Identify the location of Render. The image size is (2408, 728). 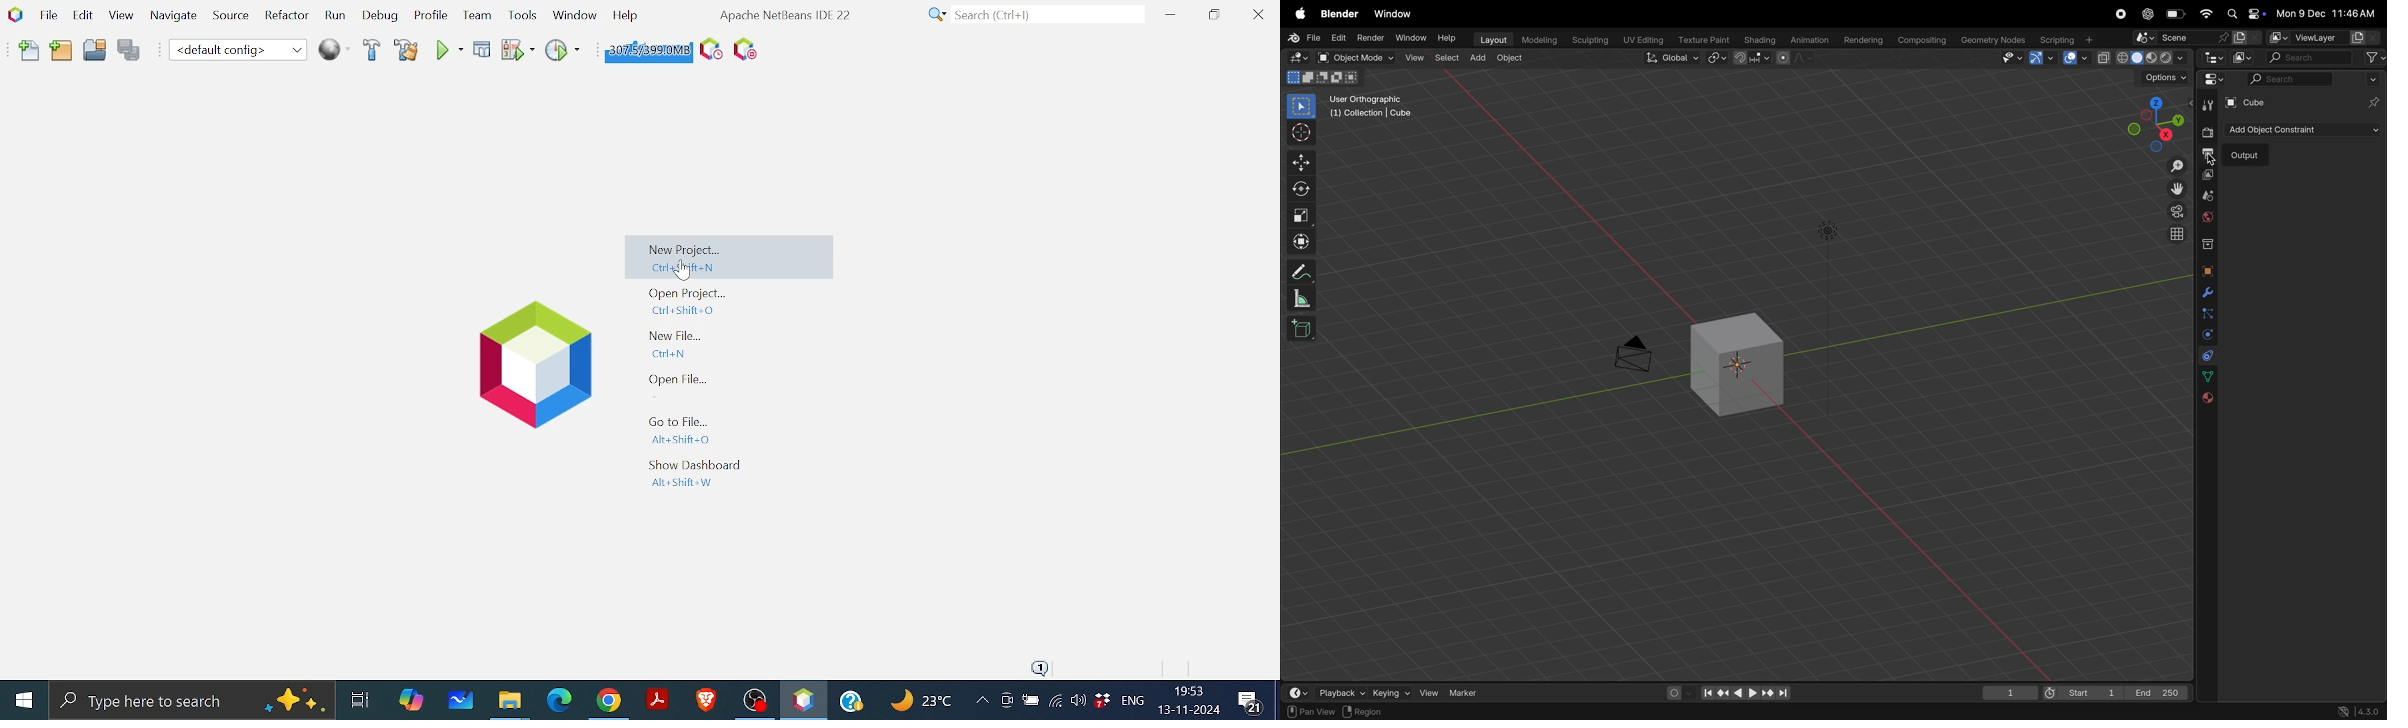
(1372, 37).